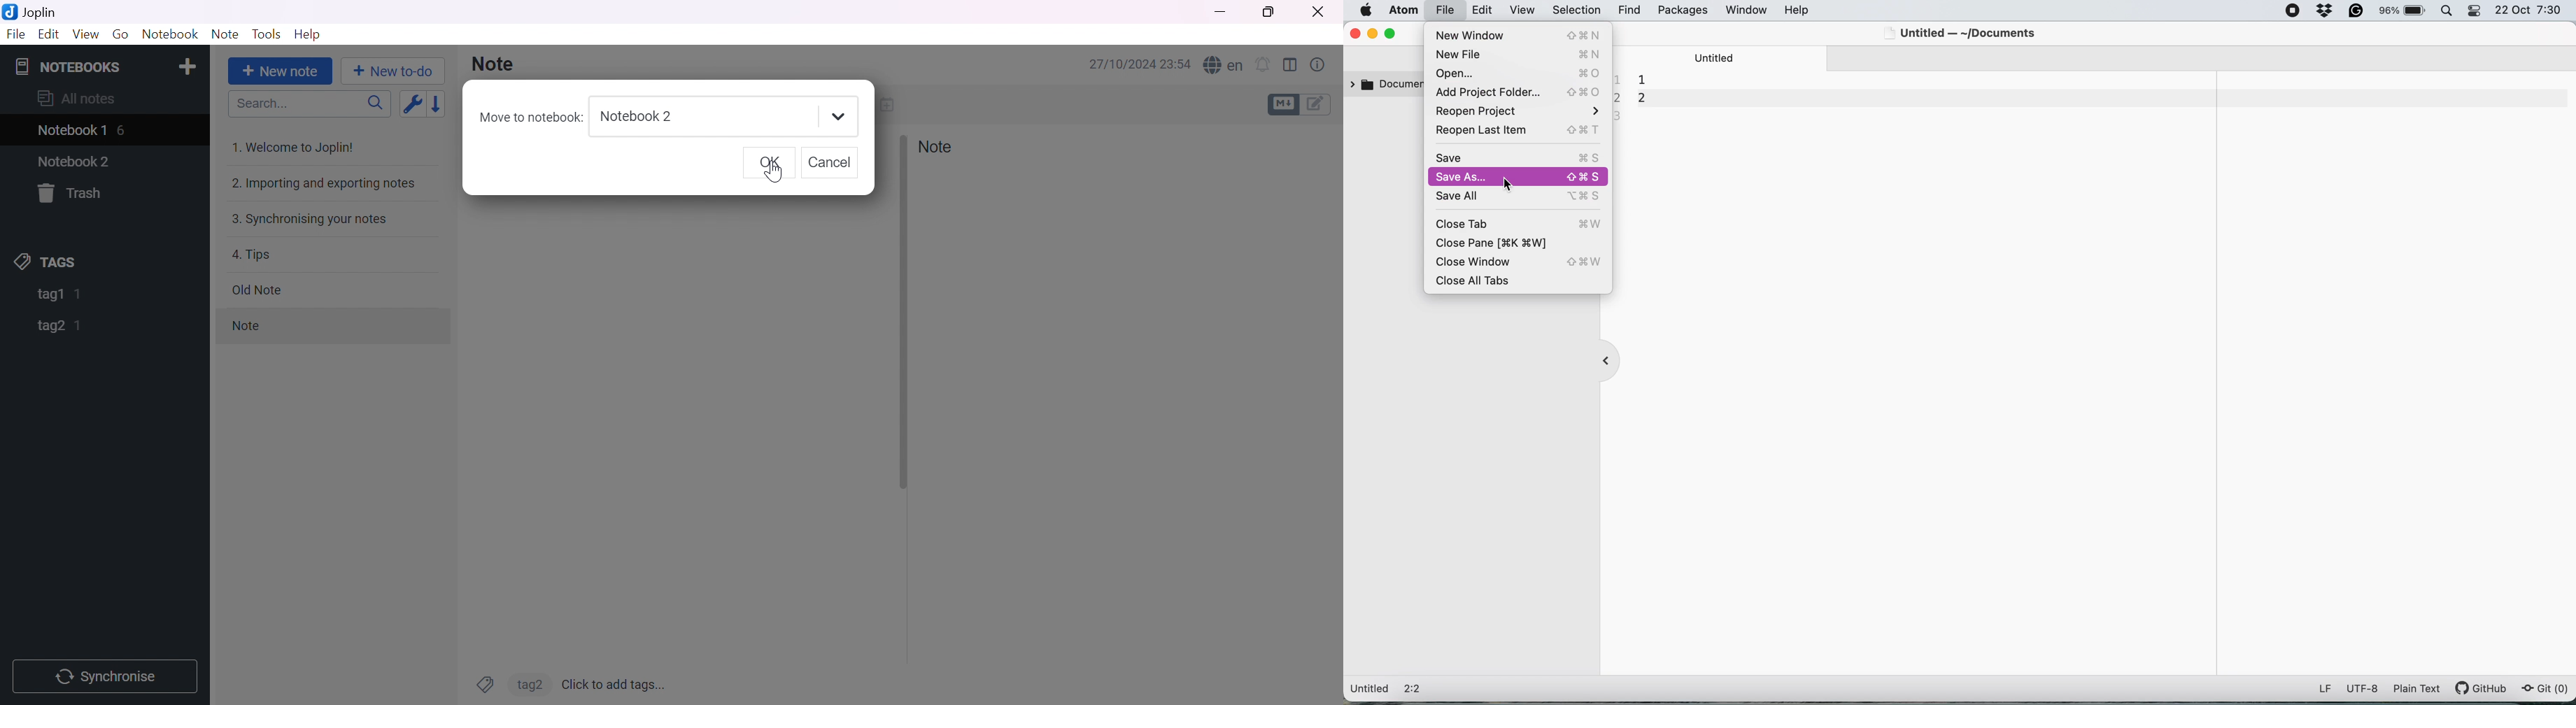 This screenshot has height=728, width=2576. Describe the element at coordinates (2416, 691) in the screenshot. I see `plain text` at that location.